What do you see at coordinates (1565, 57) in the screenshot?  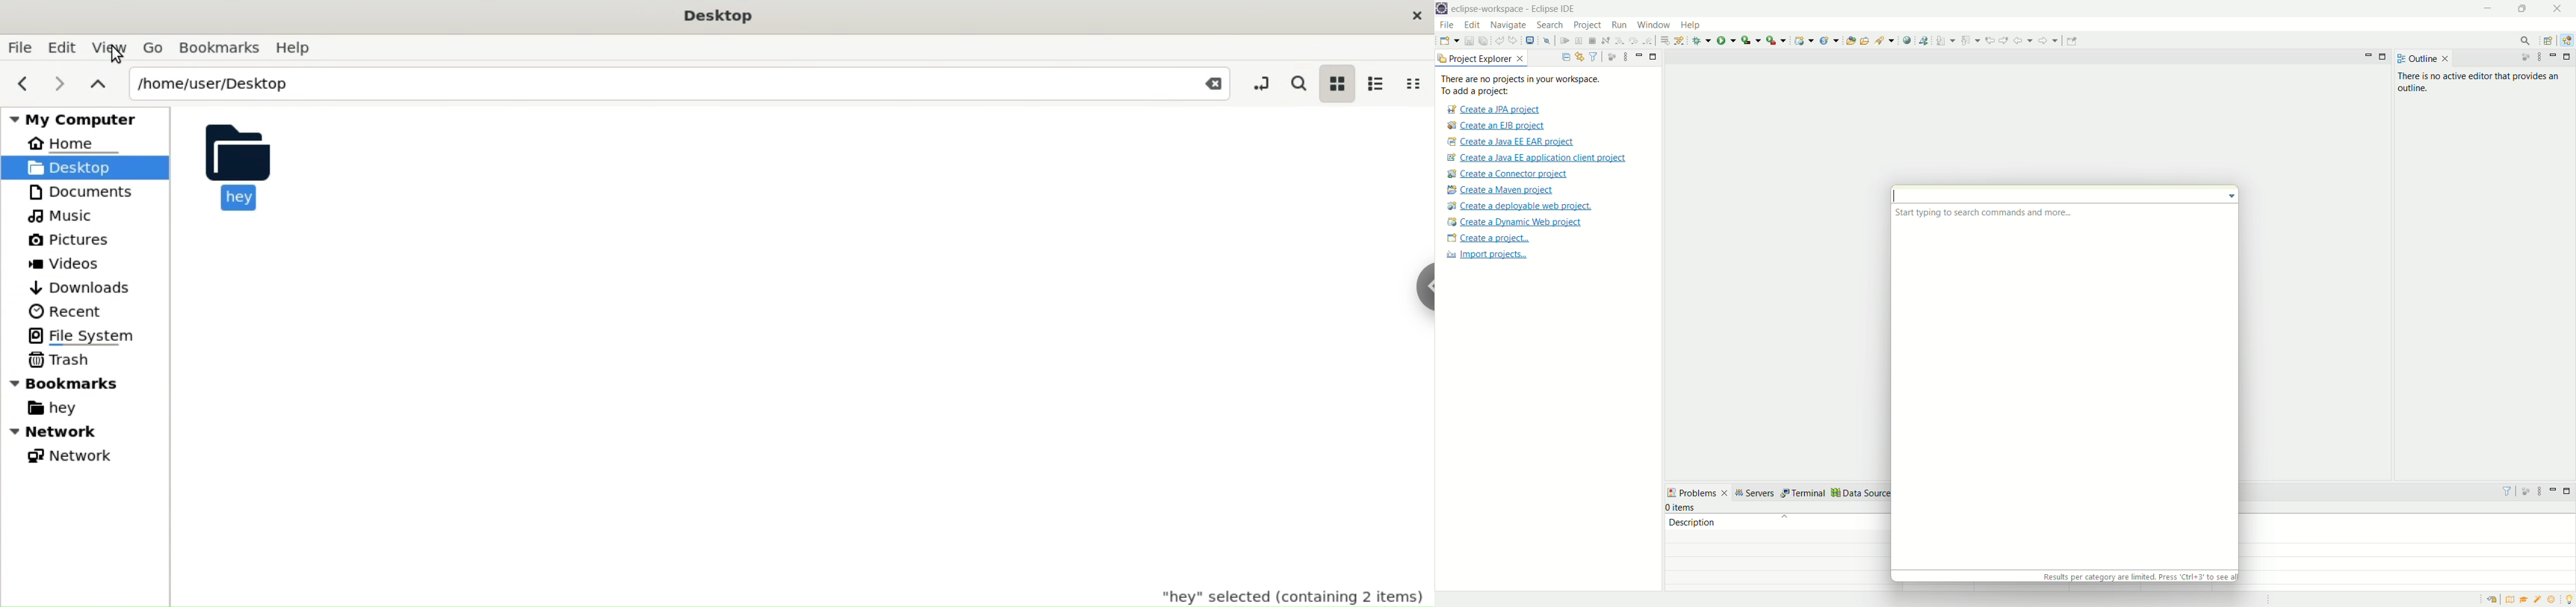 I see `collapse all` at bounding box center [1565, 57].